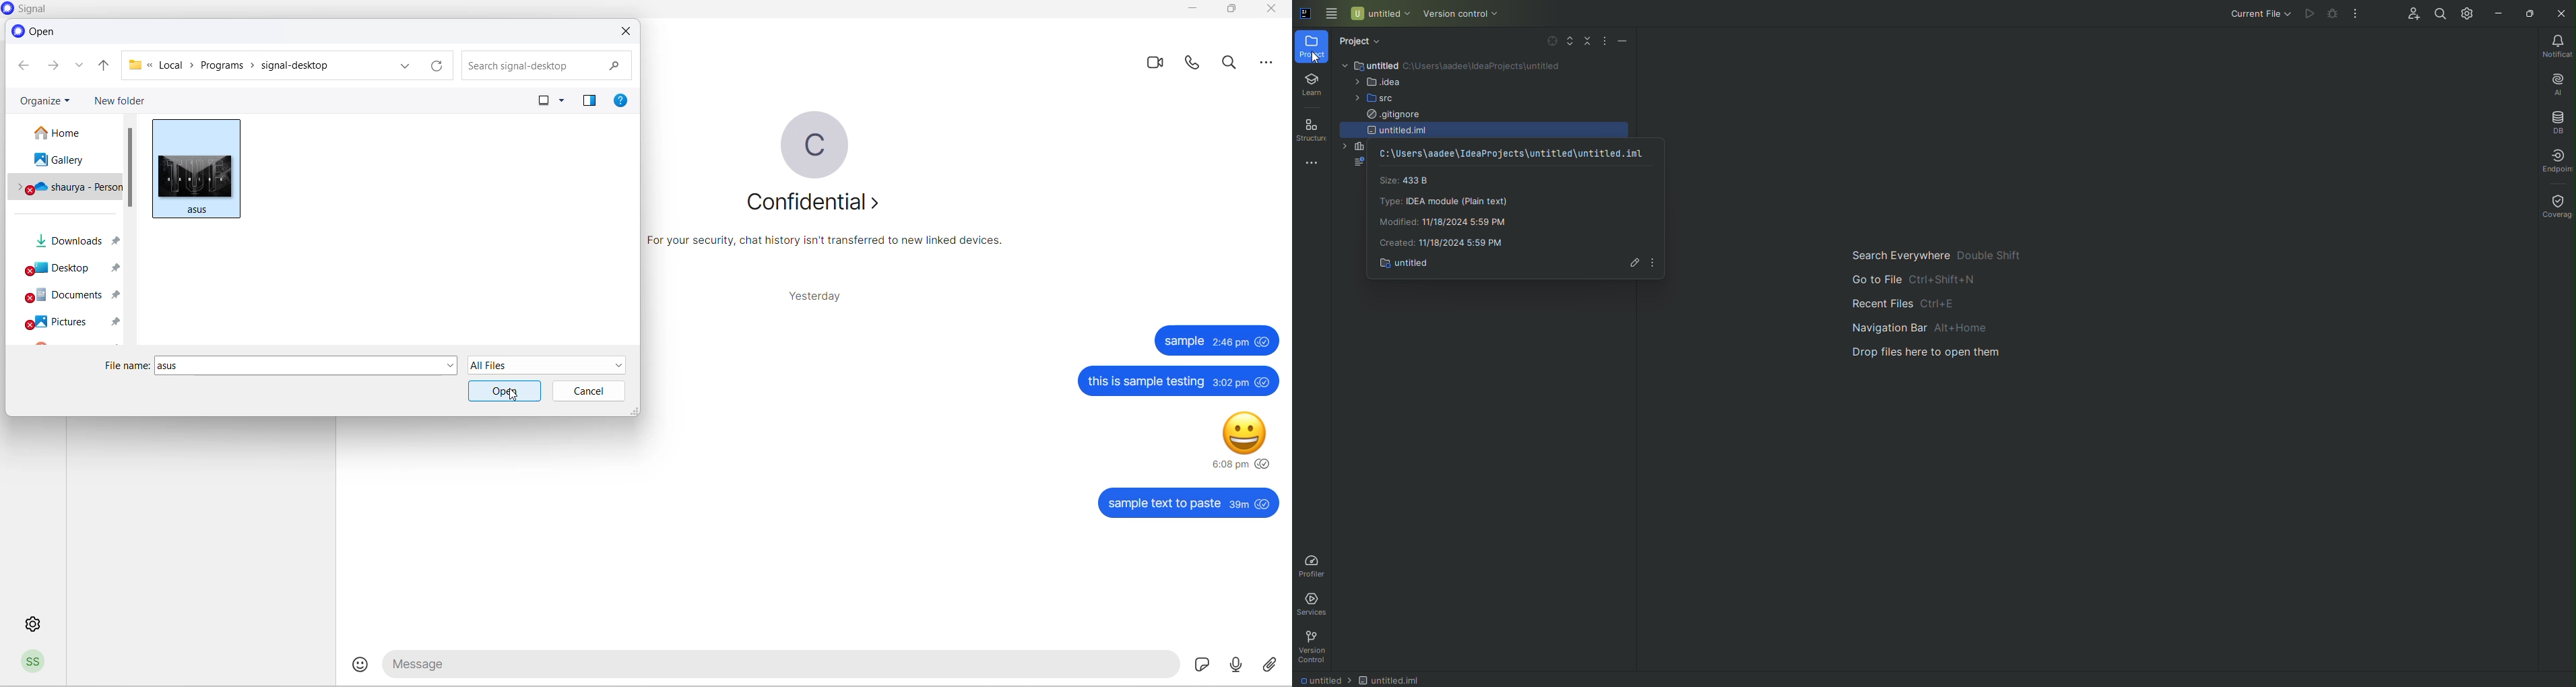 Image resolution: width=2576 pixels, height=700 pixels. I want to click on application name and logo, so click(37, 9).